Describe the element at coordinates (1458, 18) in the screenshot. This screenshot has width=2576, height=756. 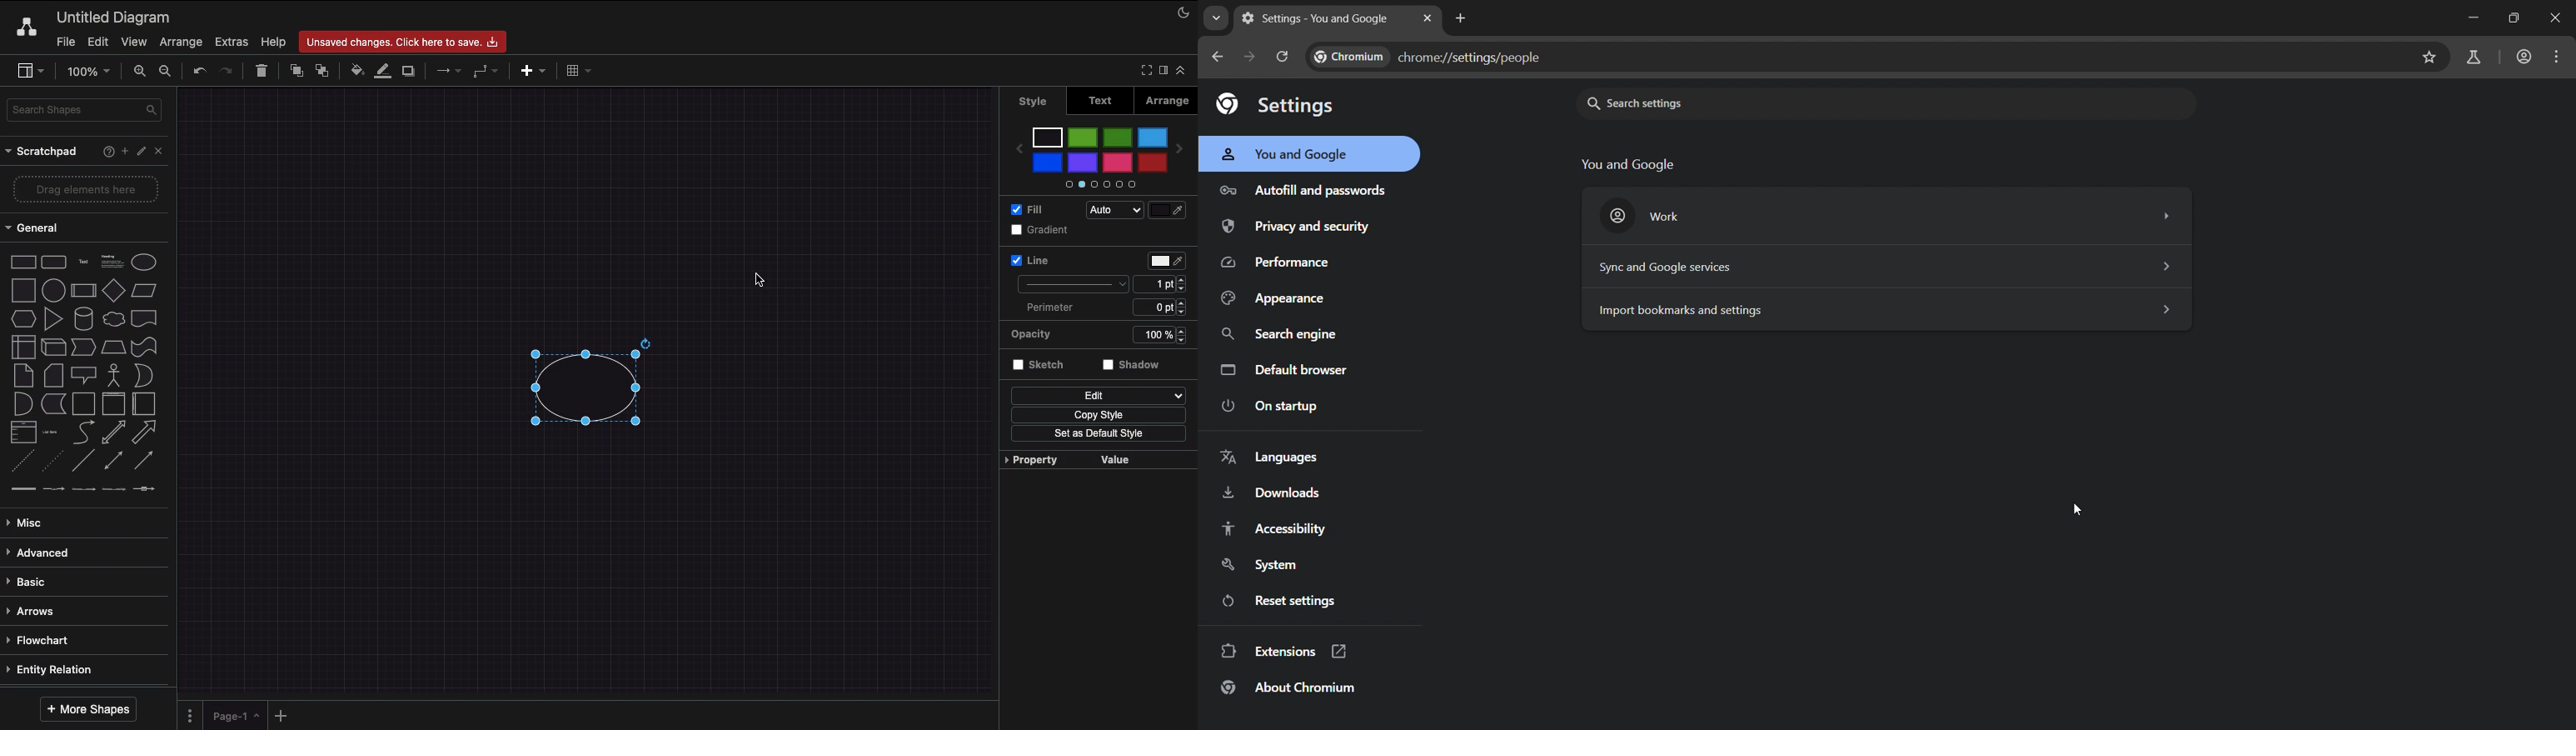
I see `new tab` at that location.